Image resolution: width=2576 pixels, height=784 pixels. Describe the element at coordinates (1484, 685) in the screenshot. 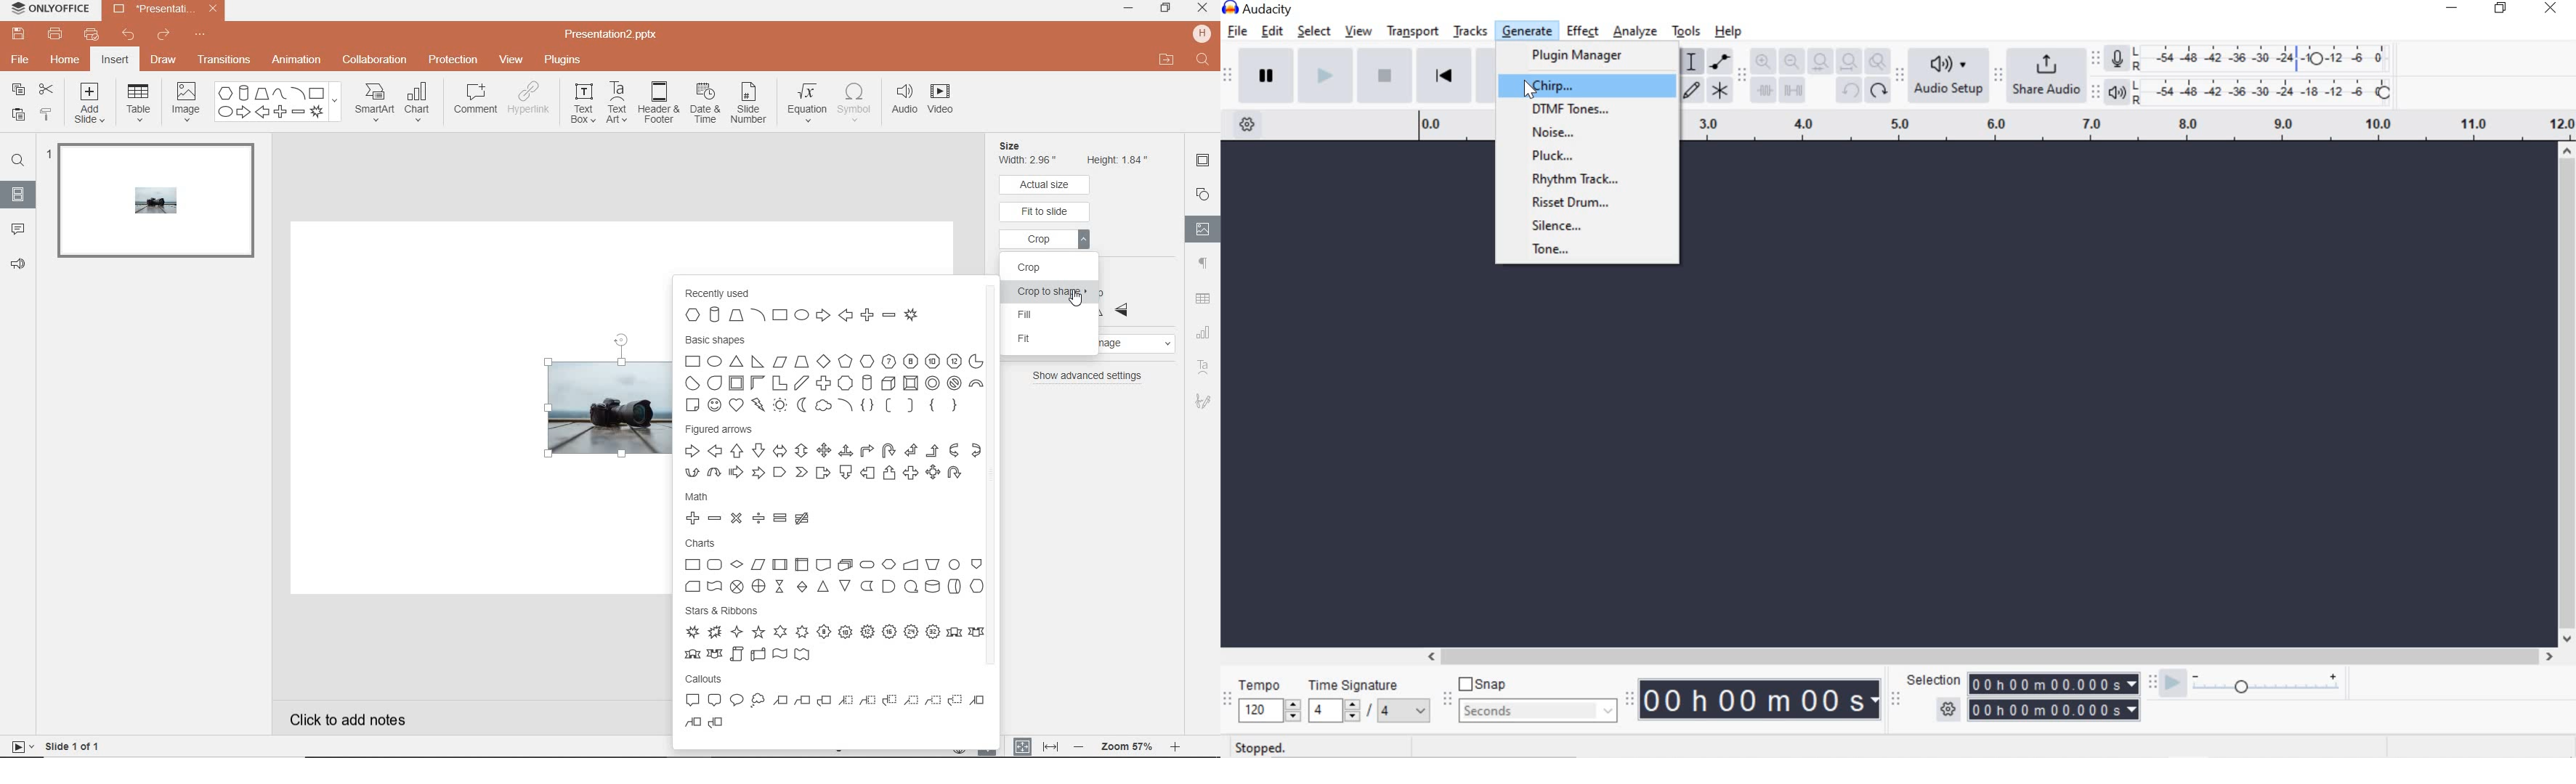

I see `snap` at that location.